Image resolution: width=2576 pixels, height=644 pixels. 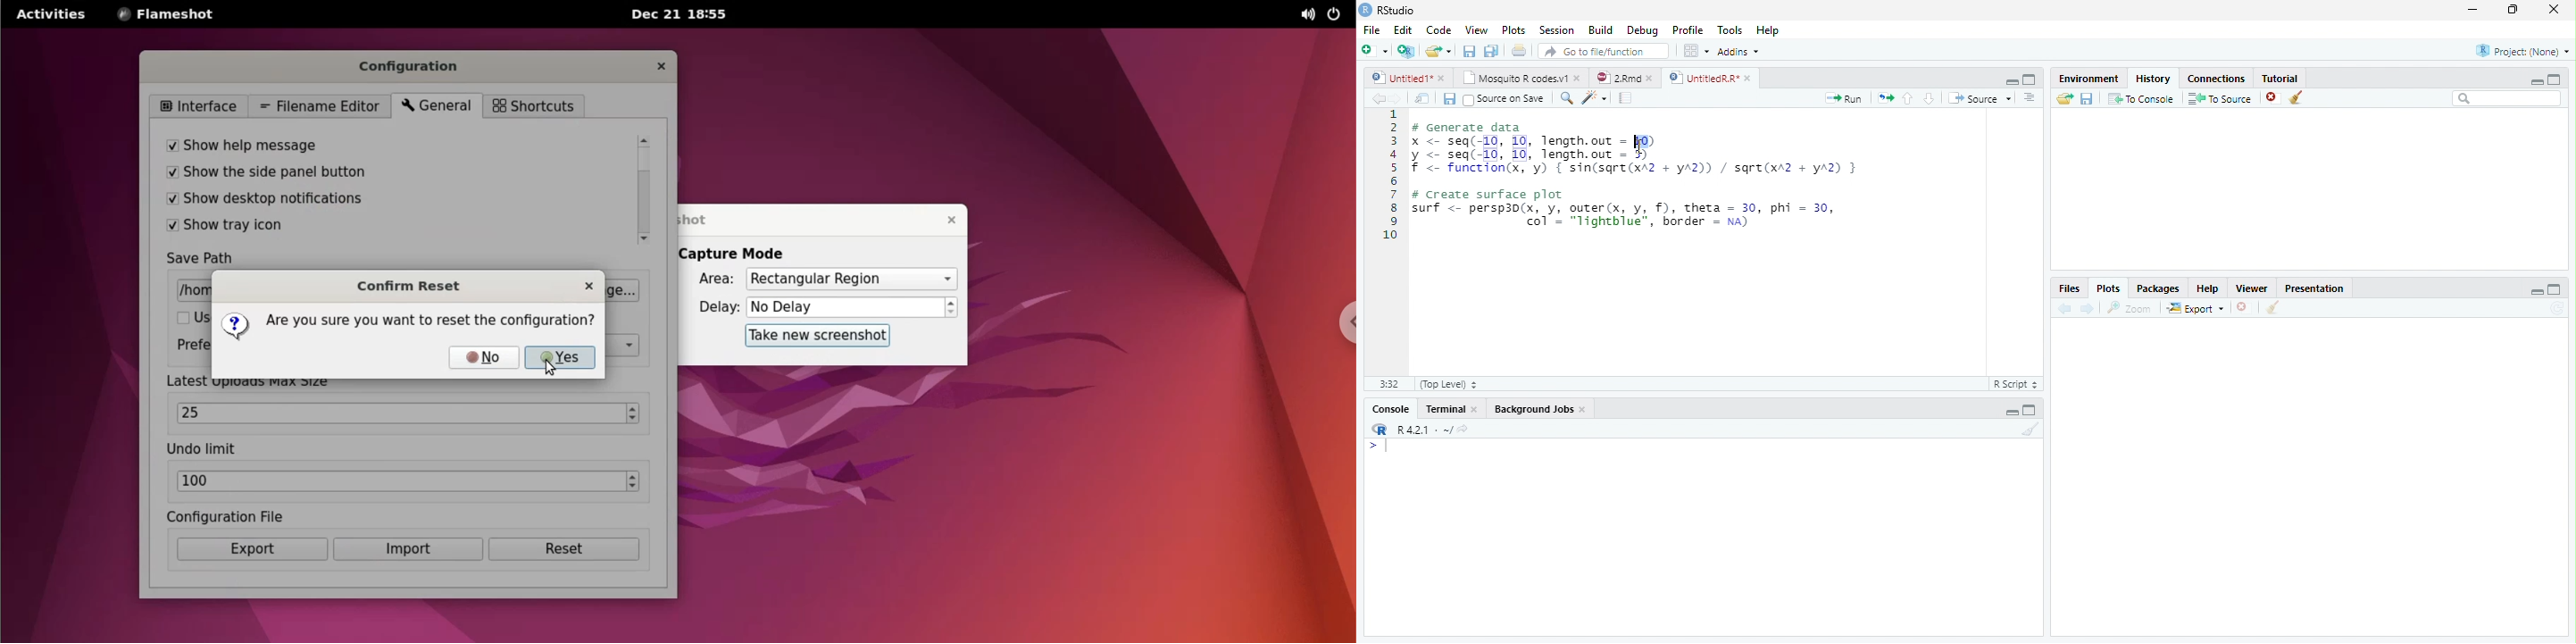 I want to click on File, so click(x=1371, y=29).